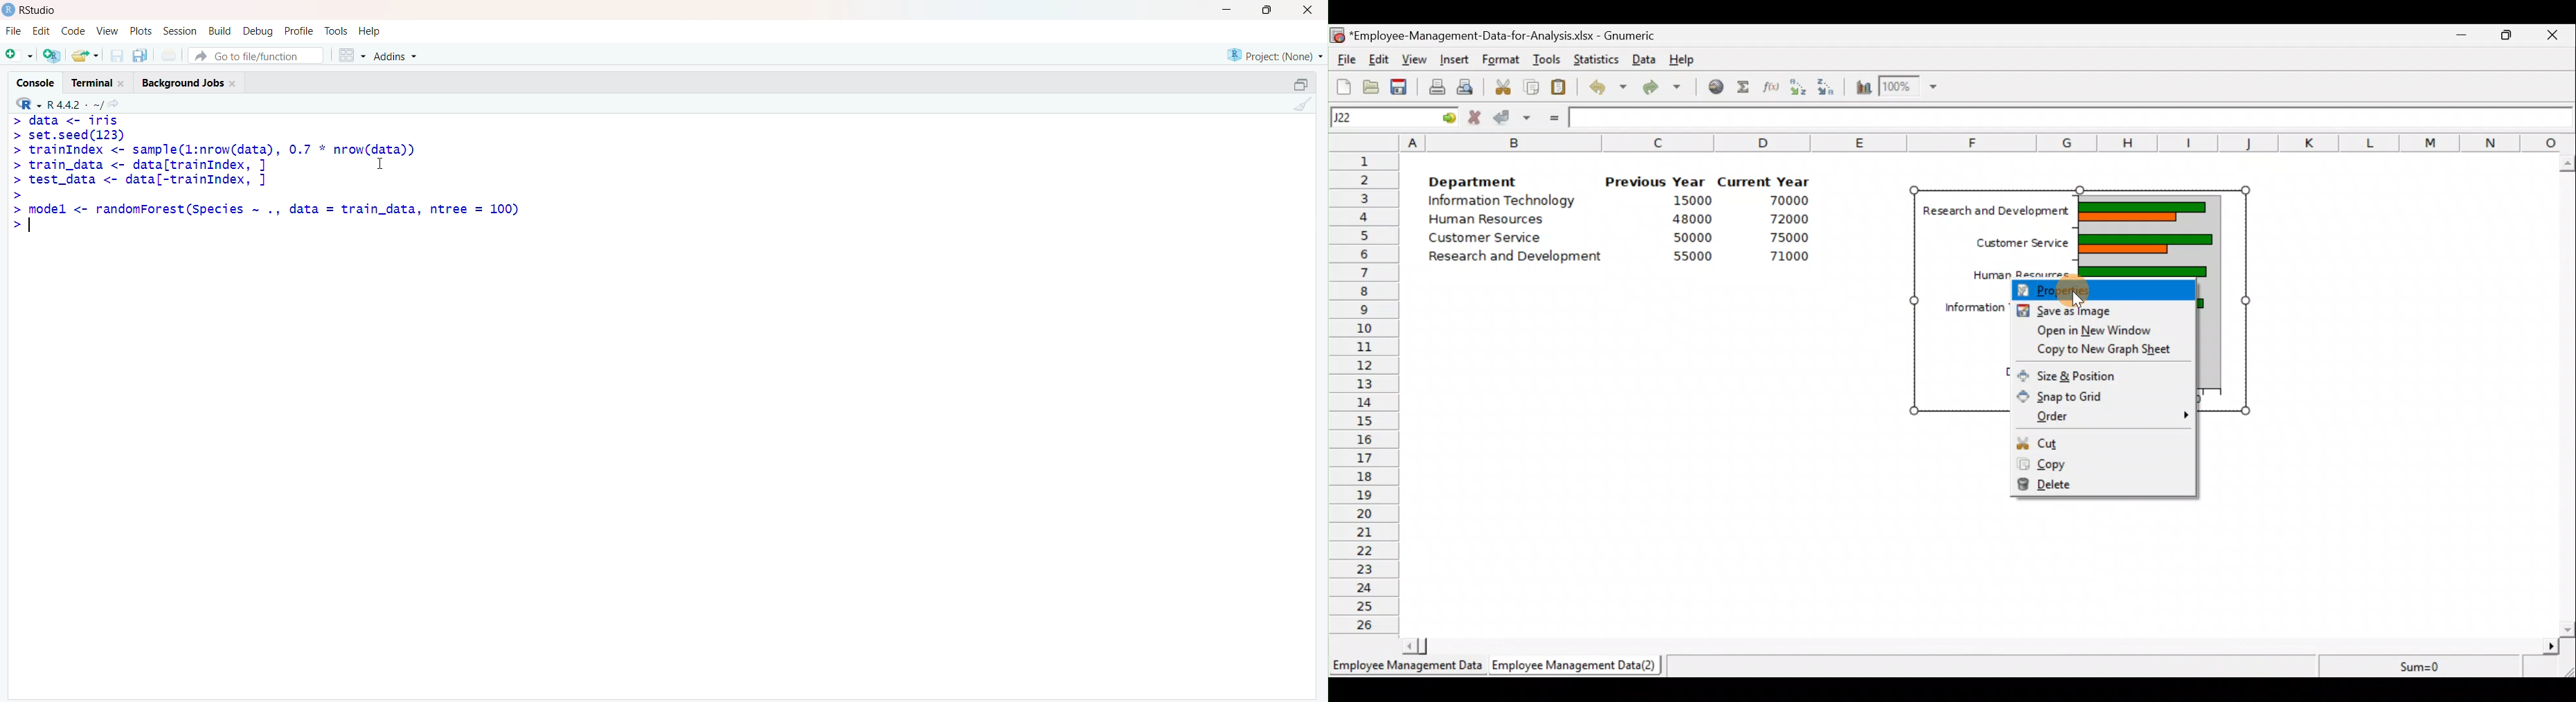  Describe the element at coordinates (1301, 105) in the screenshot. I see `Clear console (Ctrl + L)` at that location.